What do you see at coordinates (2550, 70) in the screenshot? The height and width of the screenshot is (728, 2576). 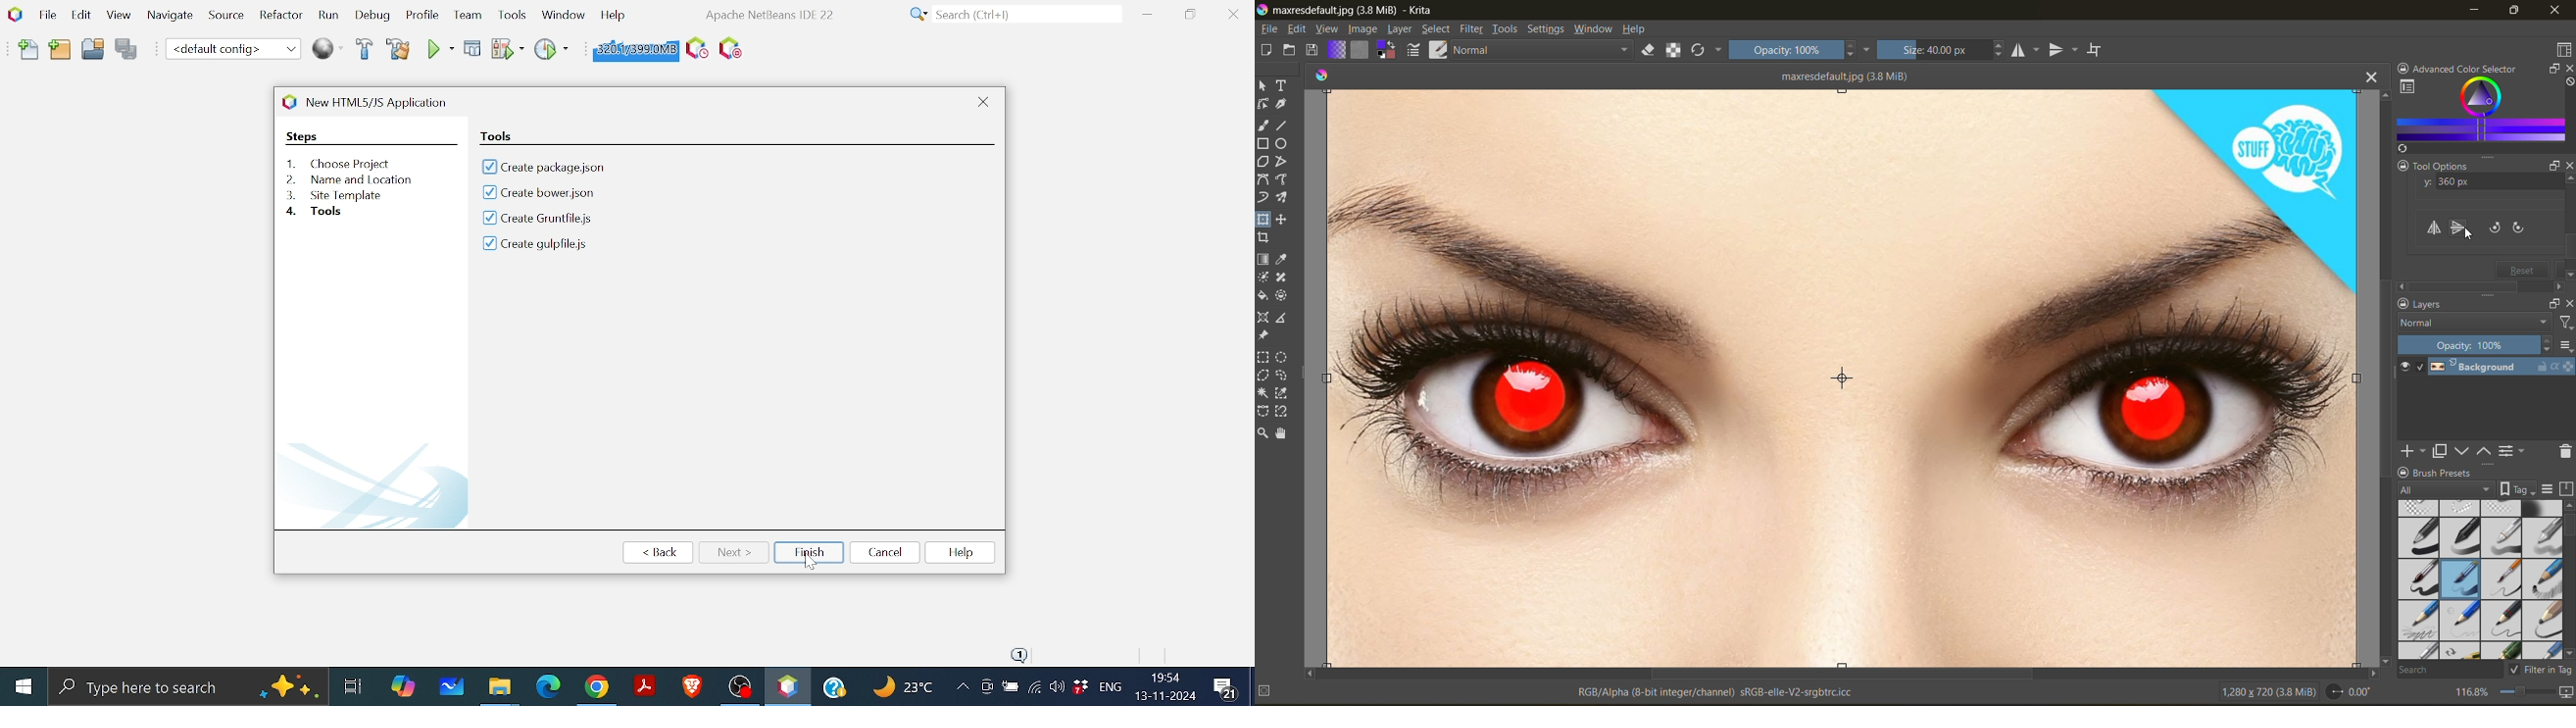 I see `float docker` at bounding box center [2550, 70].